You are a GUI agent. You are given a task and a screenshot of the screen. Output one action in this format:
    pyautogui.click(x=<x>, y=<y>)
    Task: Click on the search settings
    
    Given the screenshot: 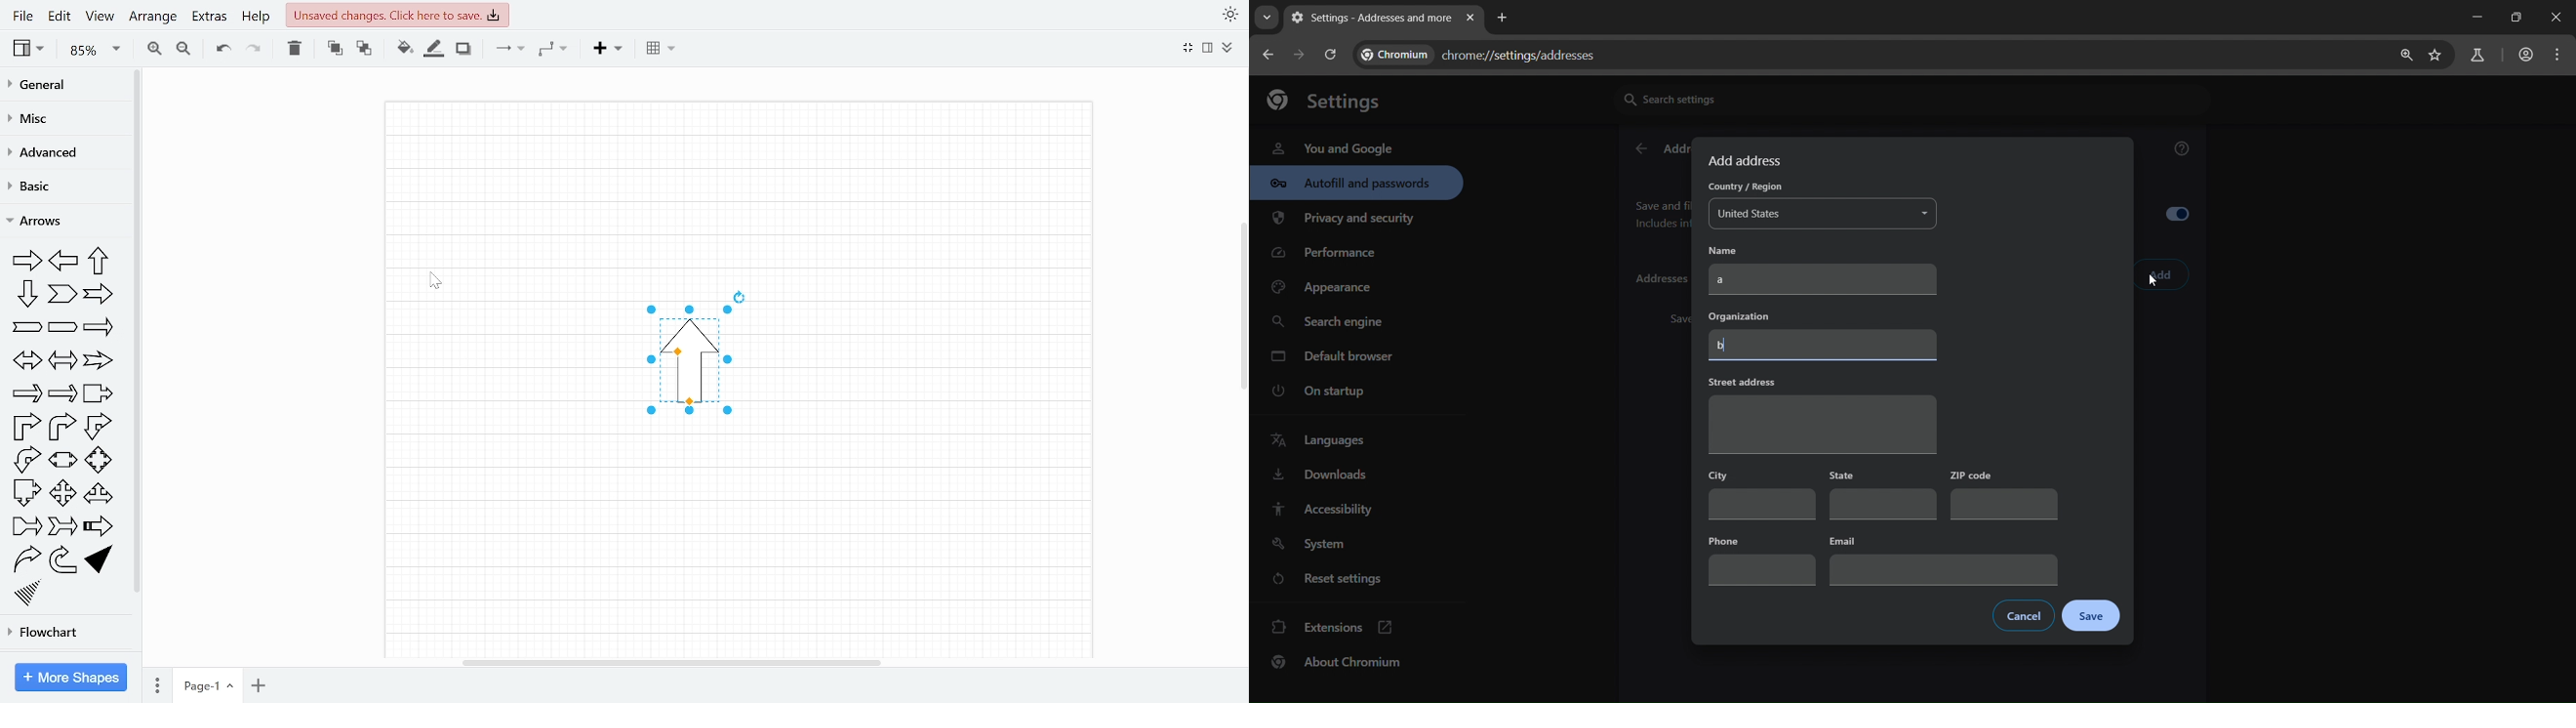 What is the action you would take?
    pyautogui.click(x=1743, y=98)
    